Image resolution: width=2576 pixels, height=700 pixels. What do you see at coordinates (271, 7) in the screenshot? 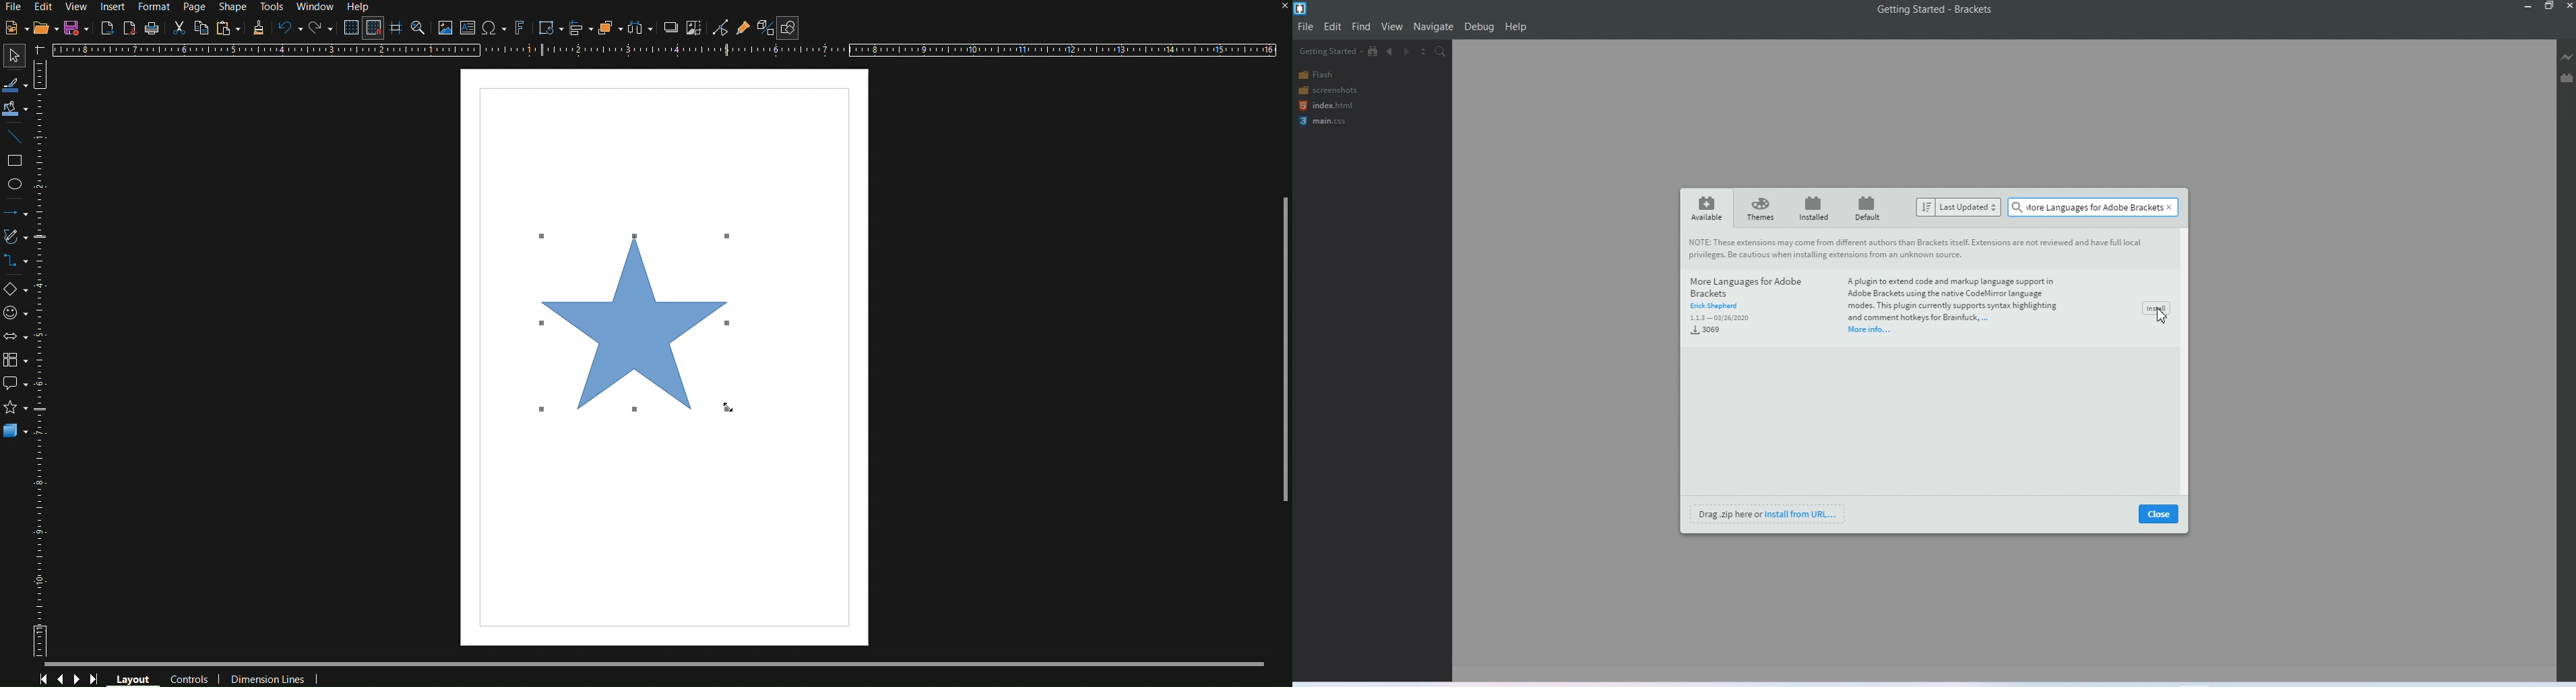
I see `Tools` at bounding box center [271, 7].